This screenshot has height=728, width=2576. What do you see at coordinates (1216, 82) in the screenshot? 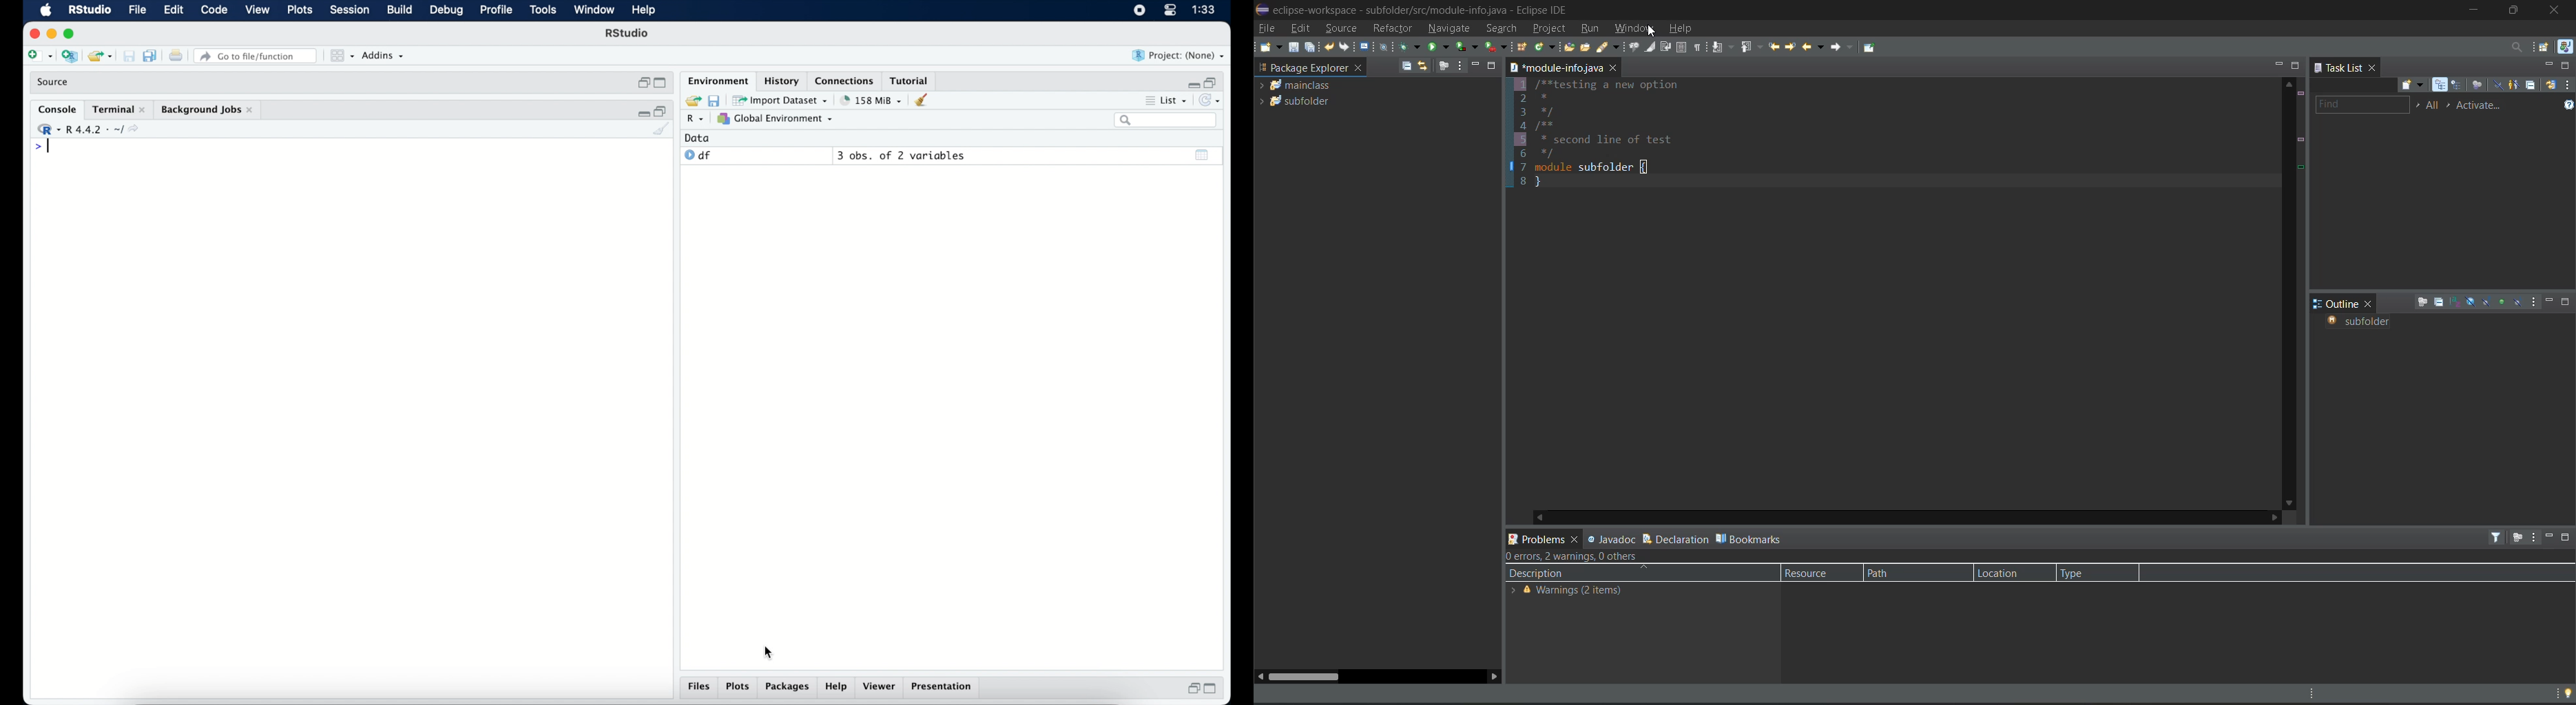
I see `restore down` at bounding box center [1216, 82].